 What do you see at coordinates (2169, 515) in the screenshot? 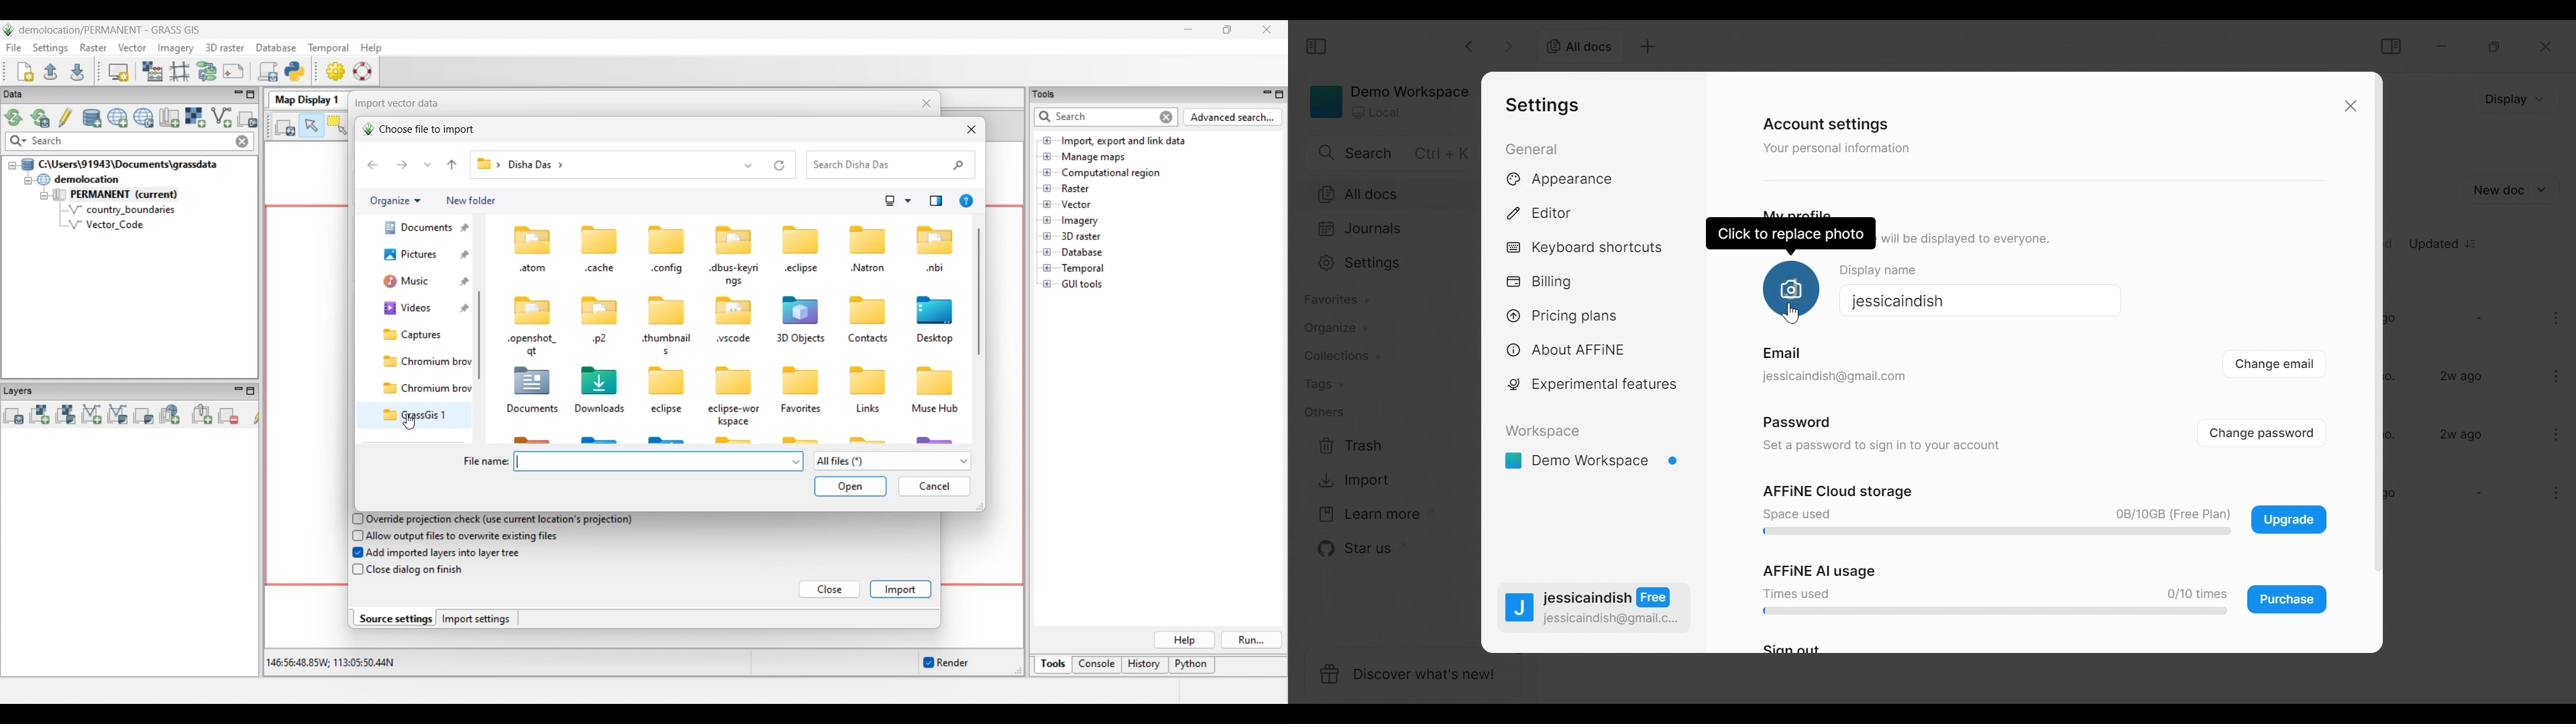
I see `0B/10GB (Free Plan)` at bounding box center [2169, 515].